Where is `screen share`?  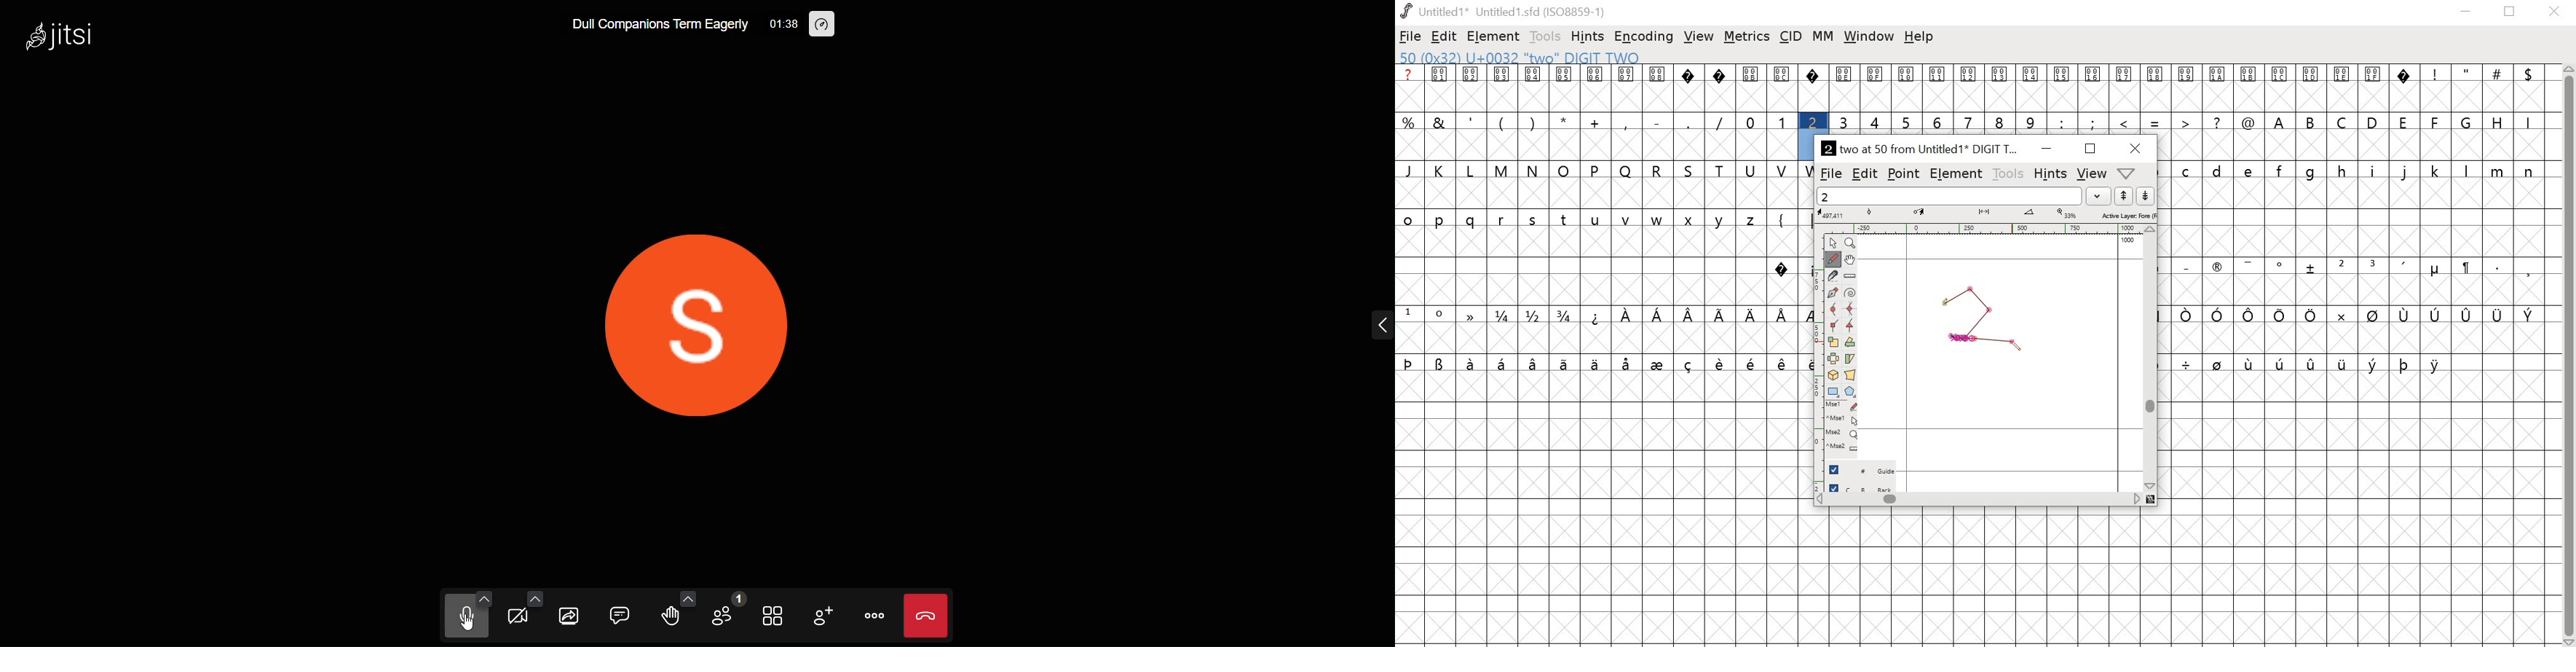
screen share is located at coordinates (569, 616).